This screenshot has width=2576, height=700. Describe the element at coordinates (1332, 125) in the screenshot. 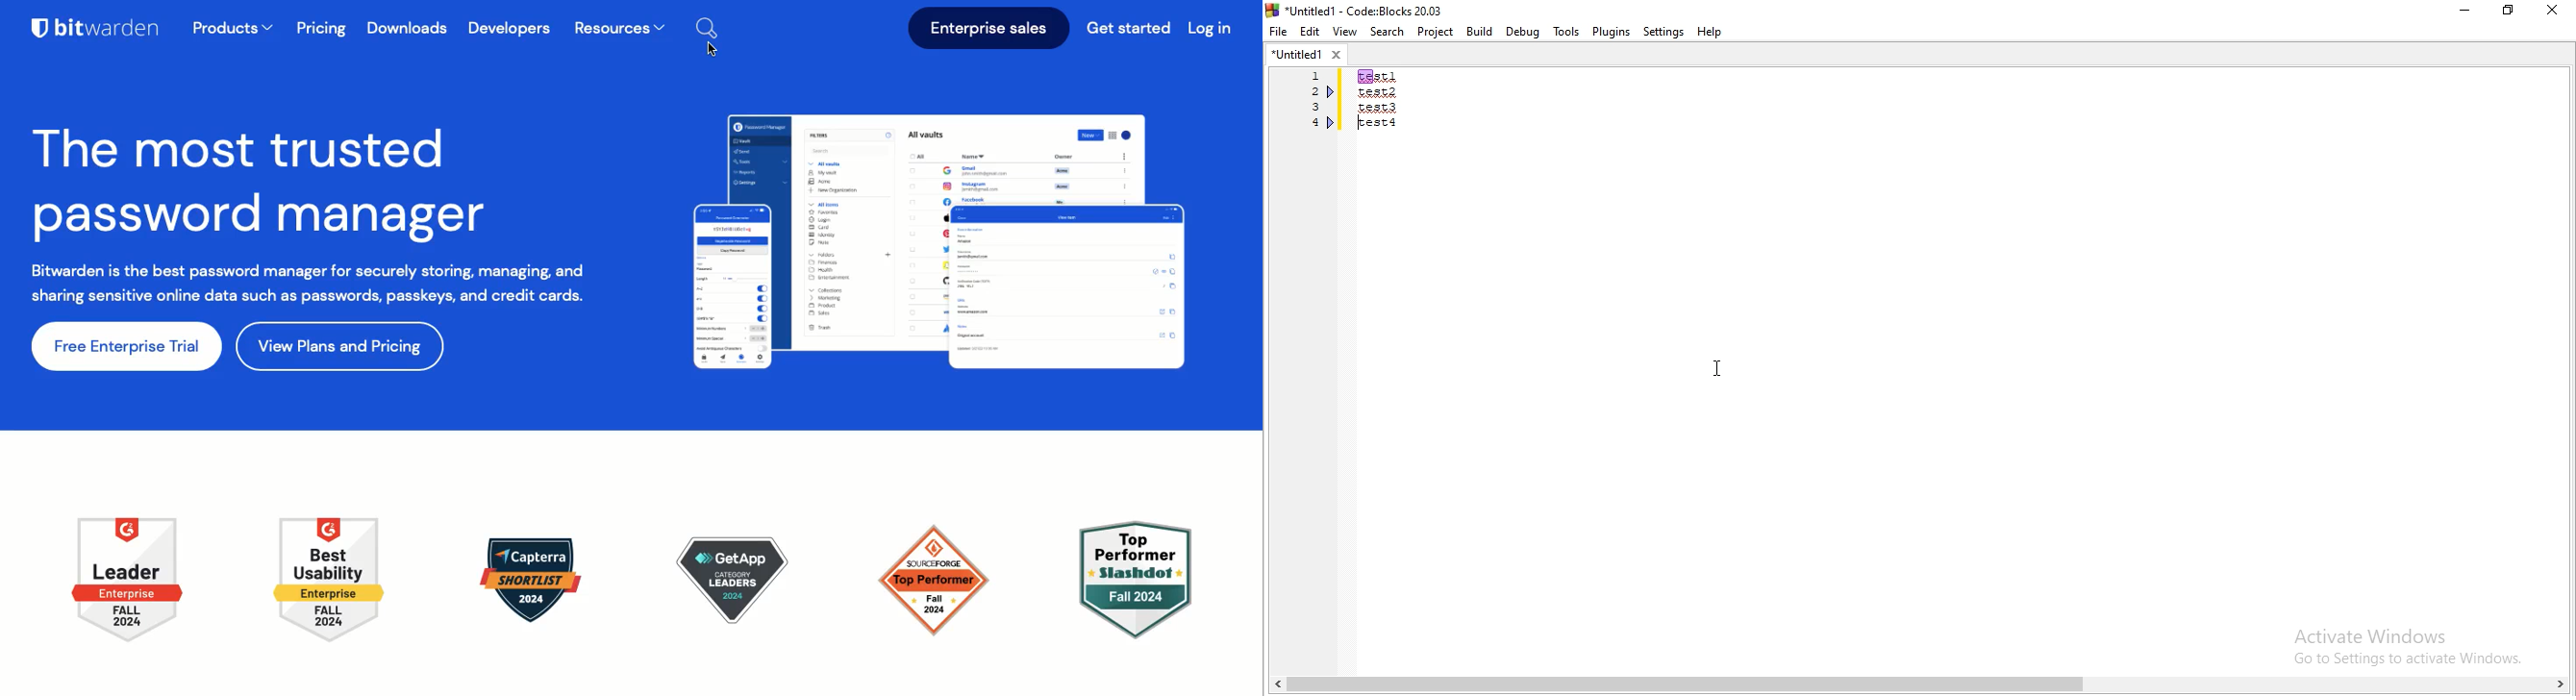

I see `Debugger Point` at that location.